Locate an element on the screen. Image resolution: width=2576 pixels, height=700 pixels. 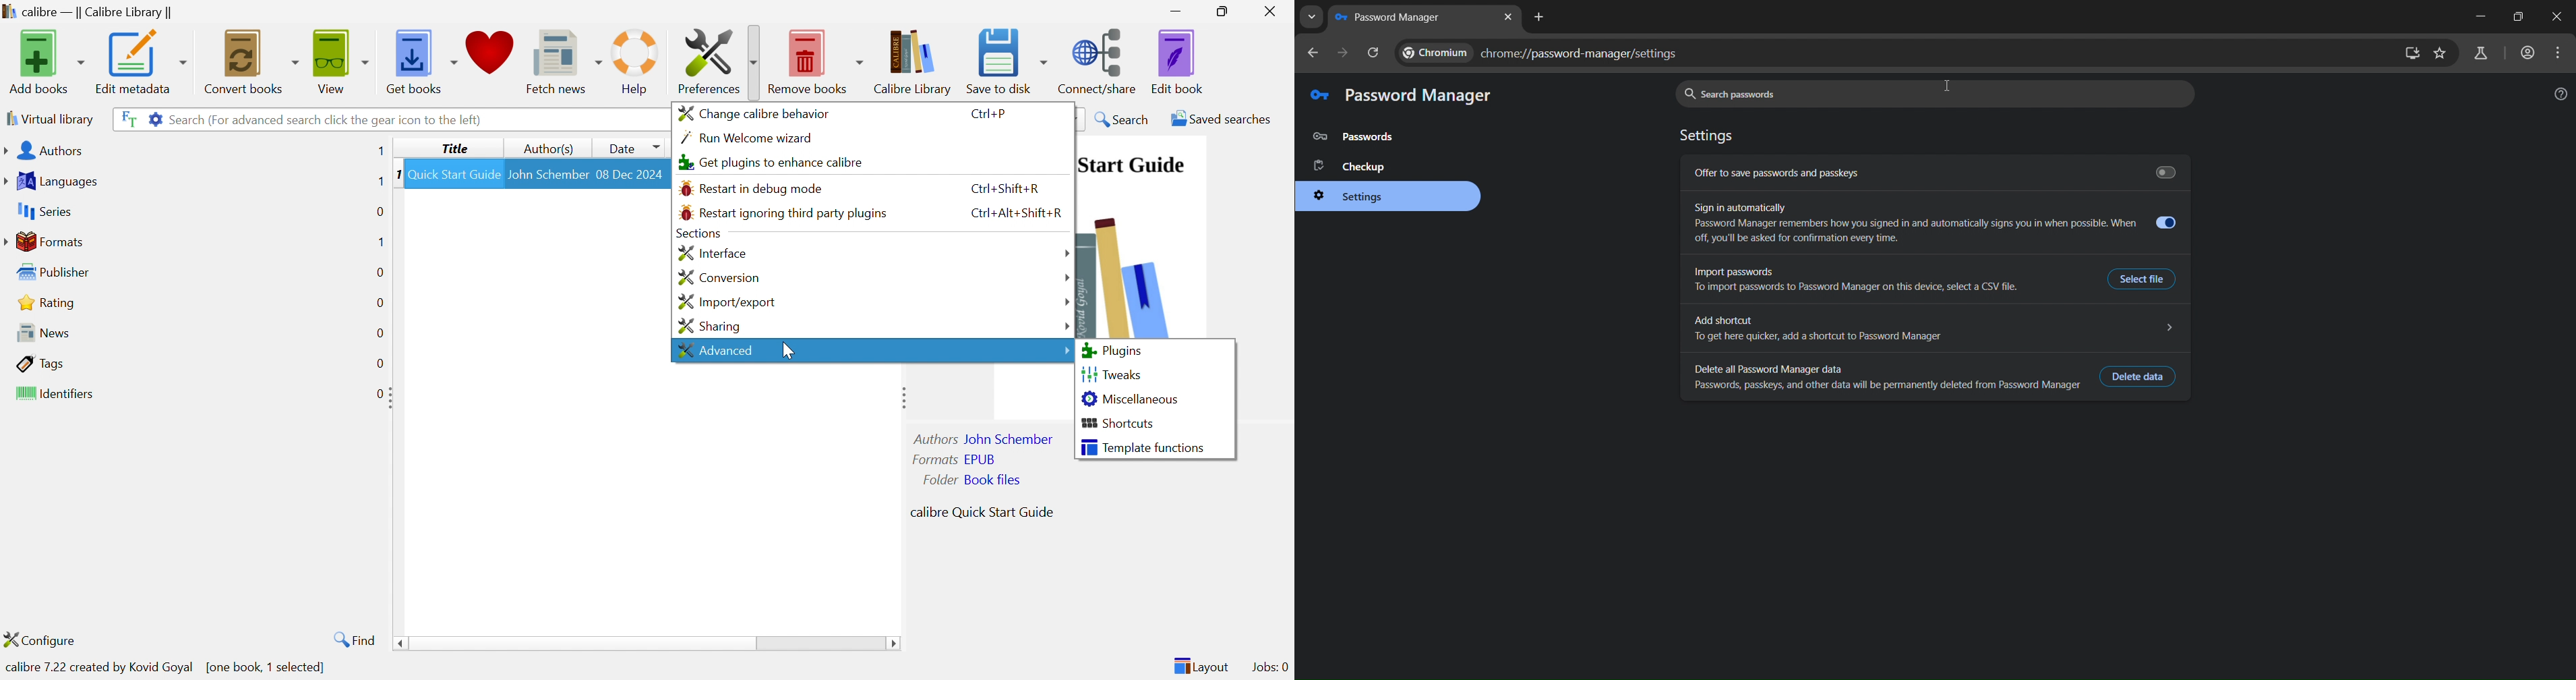
Configure is located at coordinates (45, 640).